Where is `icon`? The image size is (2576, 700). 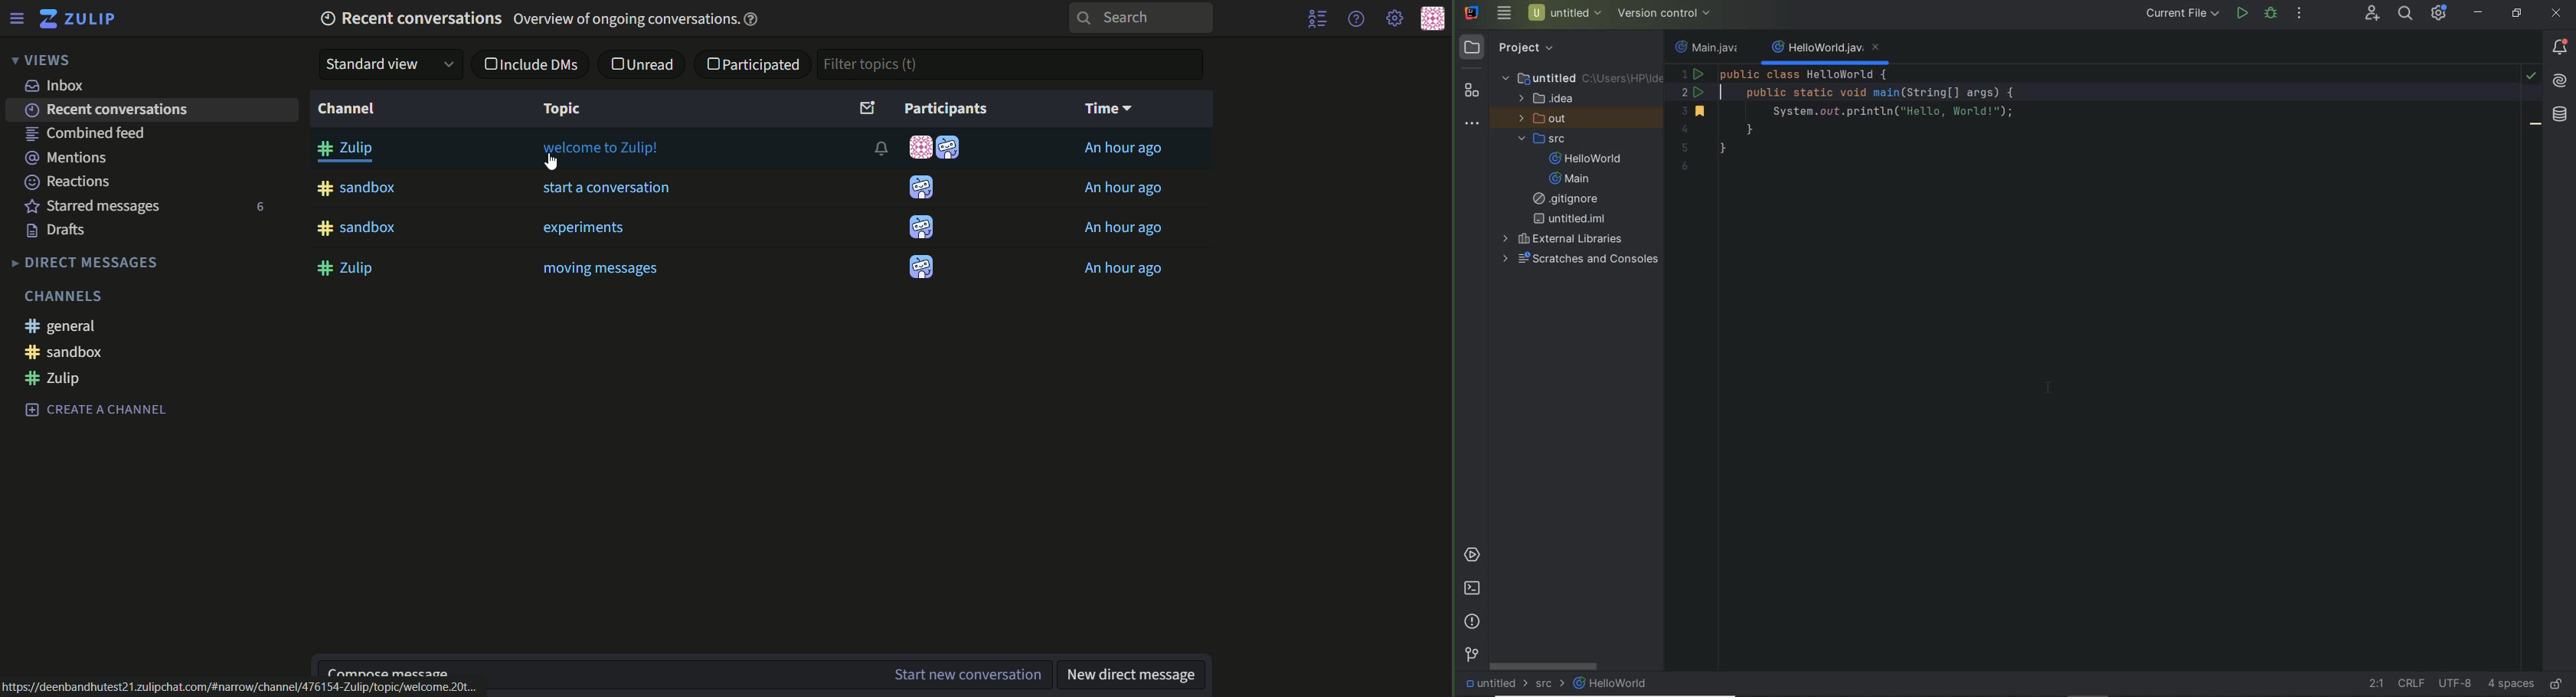 icon is located at coordinates (920, 188).